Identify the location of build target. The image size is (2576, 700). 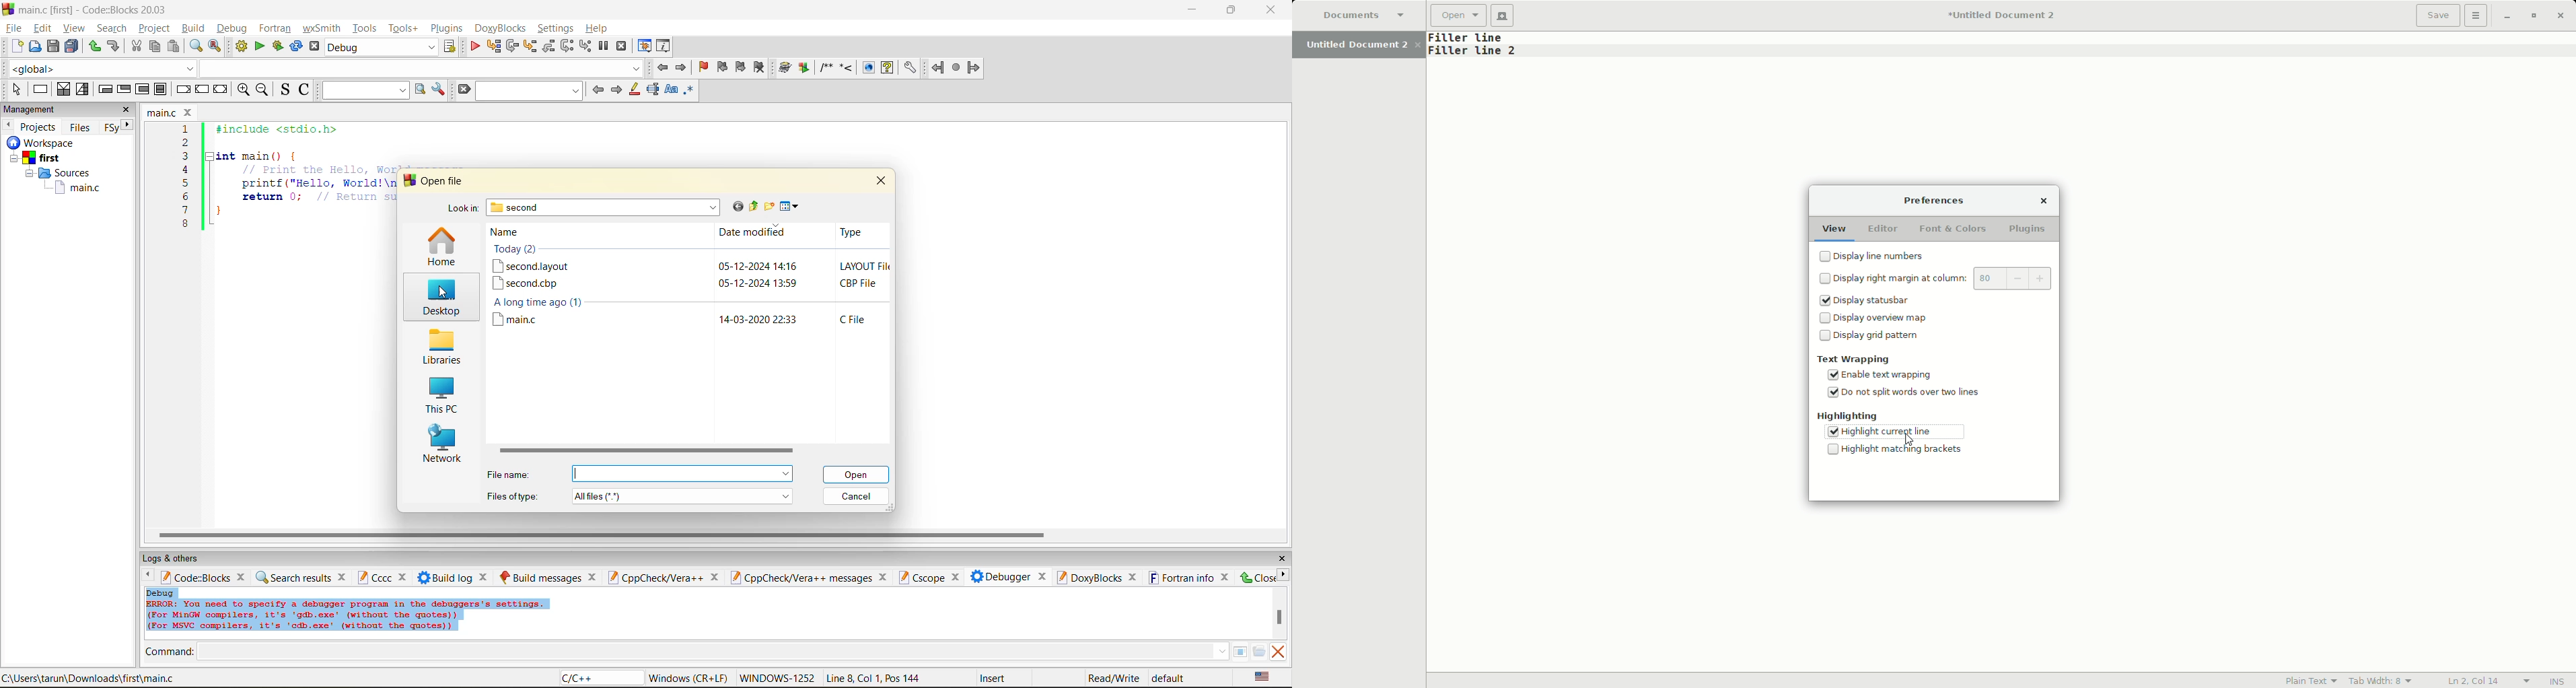
(382, 46).